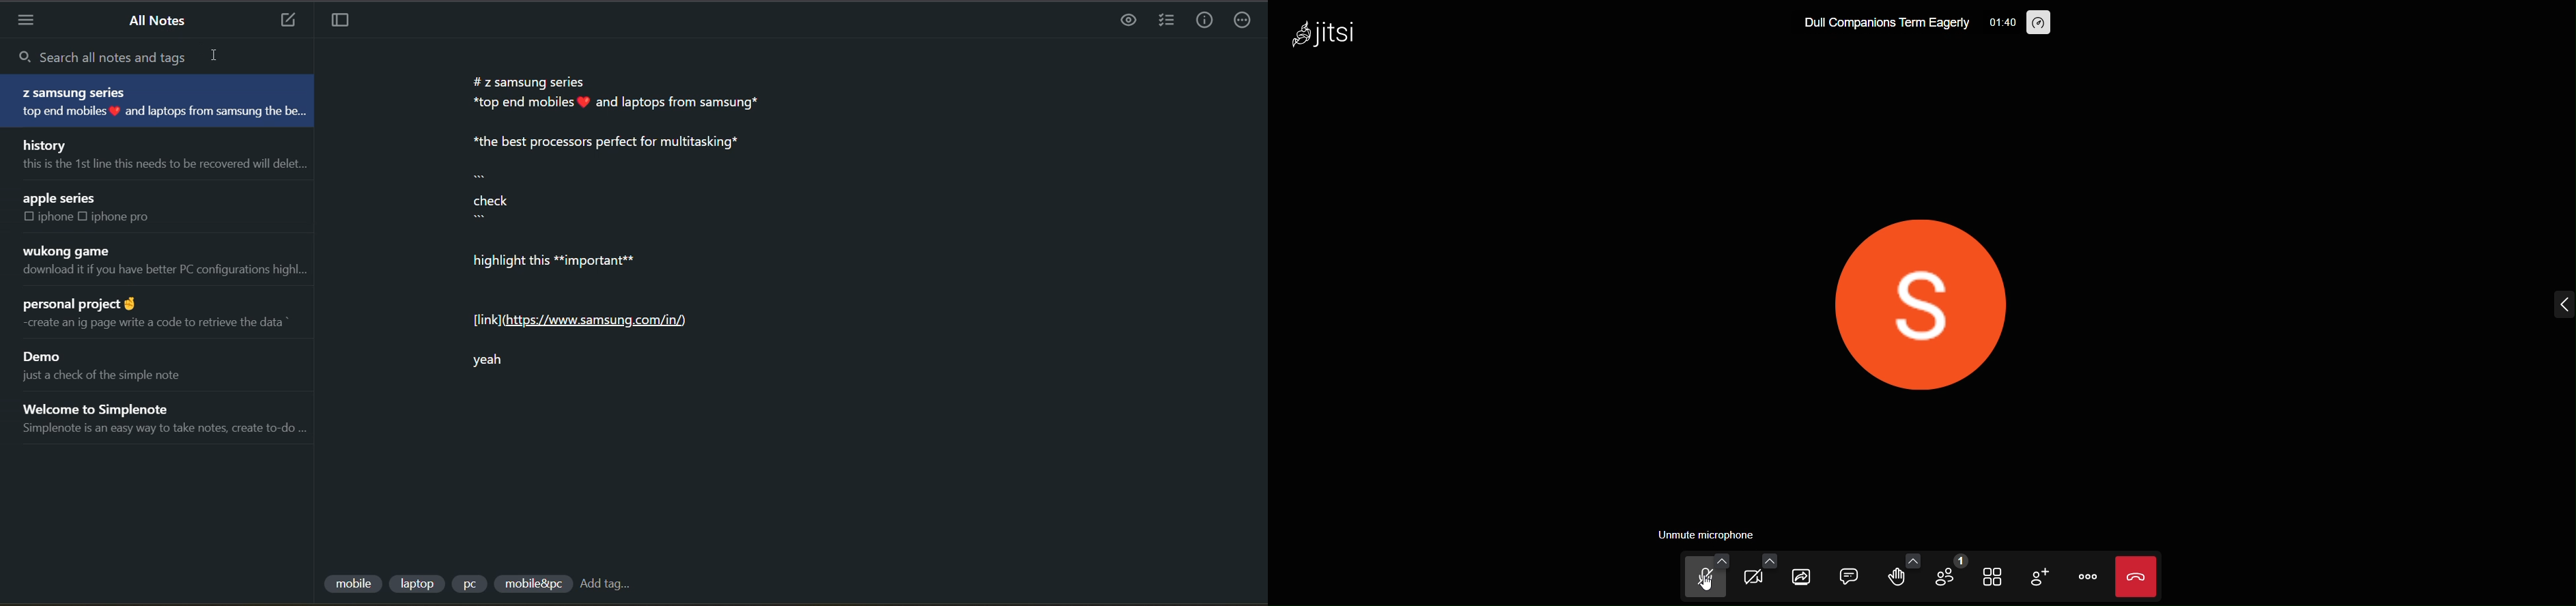 The width and height of the screenshot is (2576, 616). I want to click on checkbox, so click(26, 217).